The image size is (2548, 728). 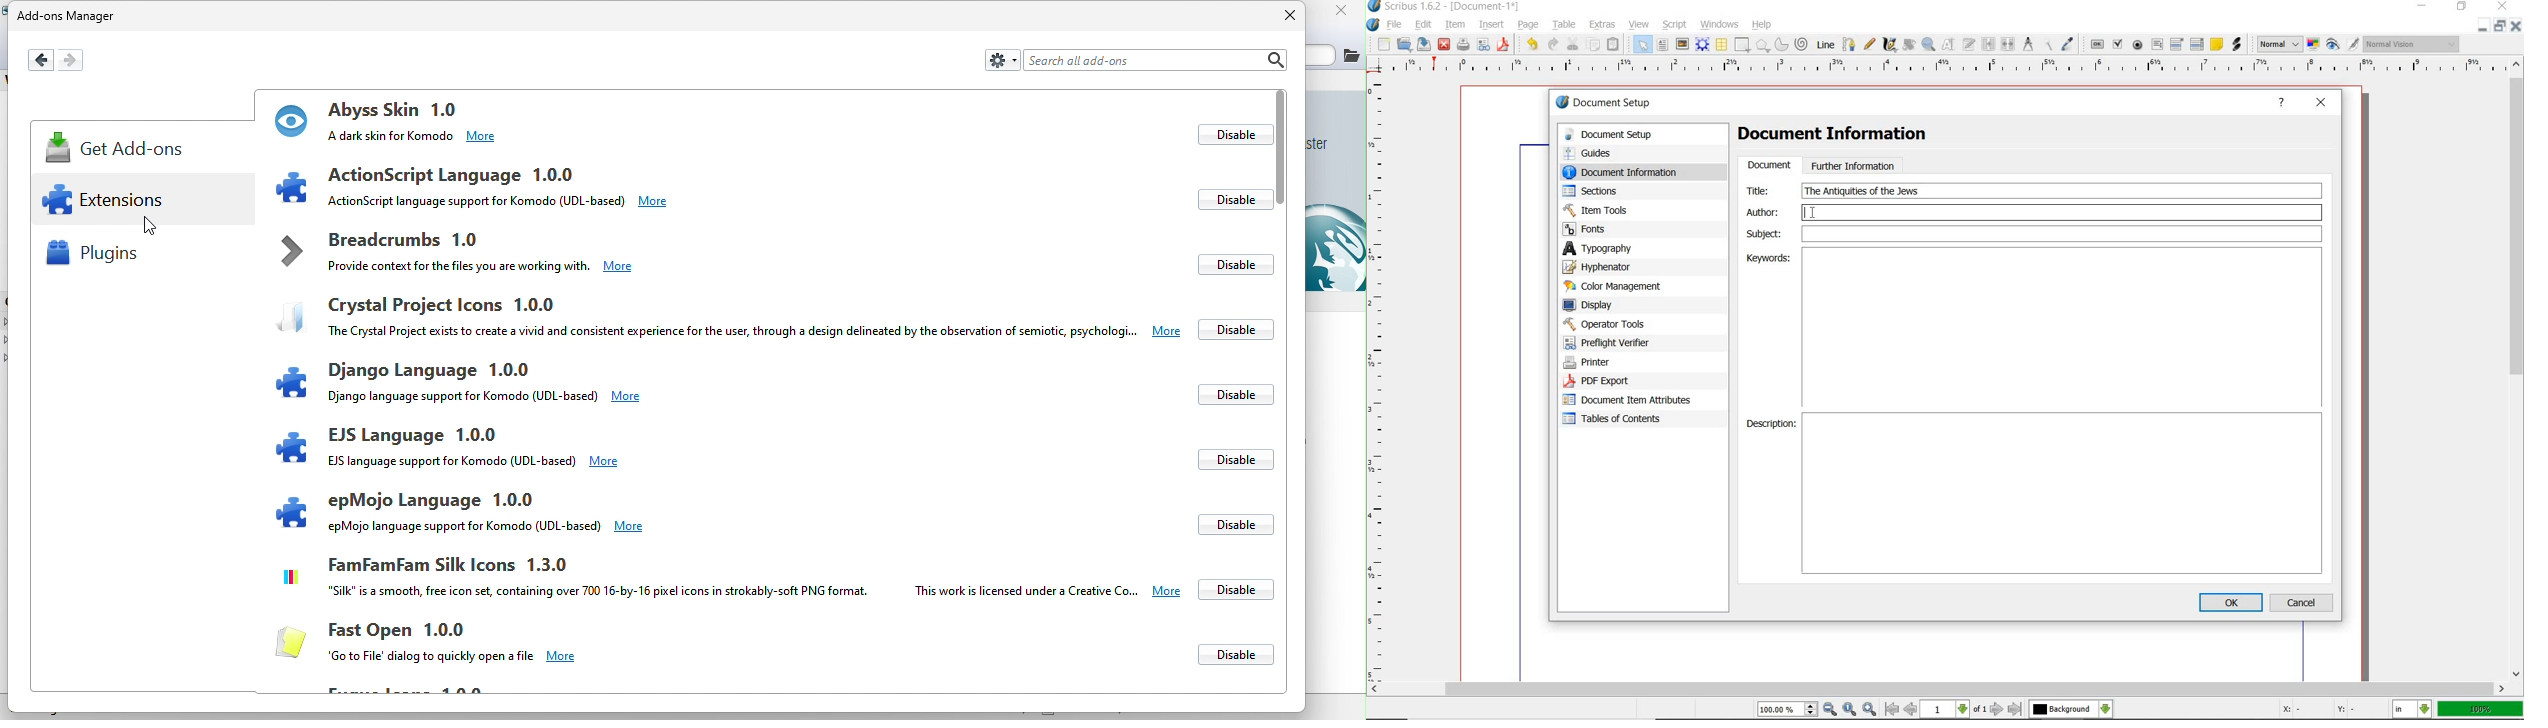 What do you see at coordinates (1720, 25) in the screenshot?
I see `windows` at bounding box center [1720, 25].